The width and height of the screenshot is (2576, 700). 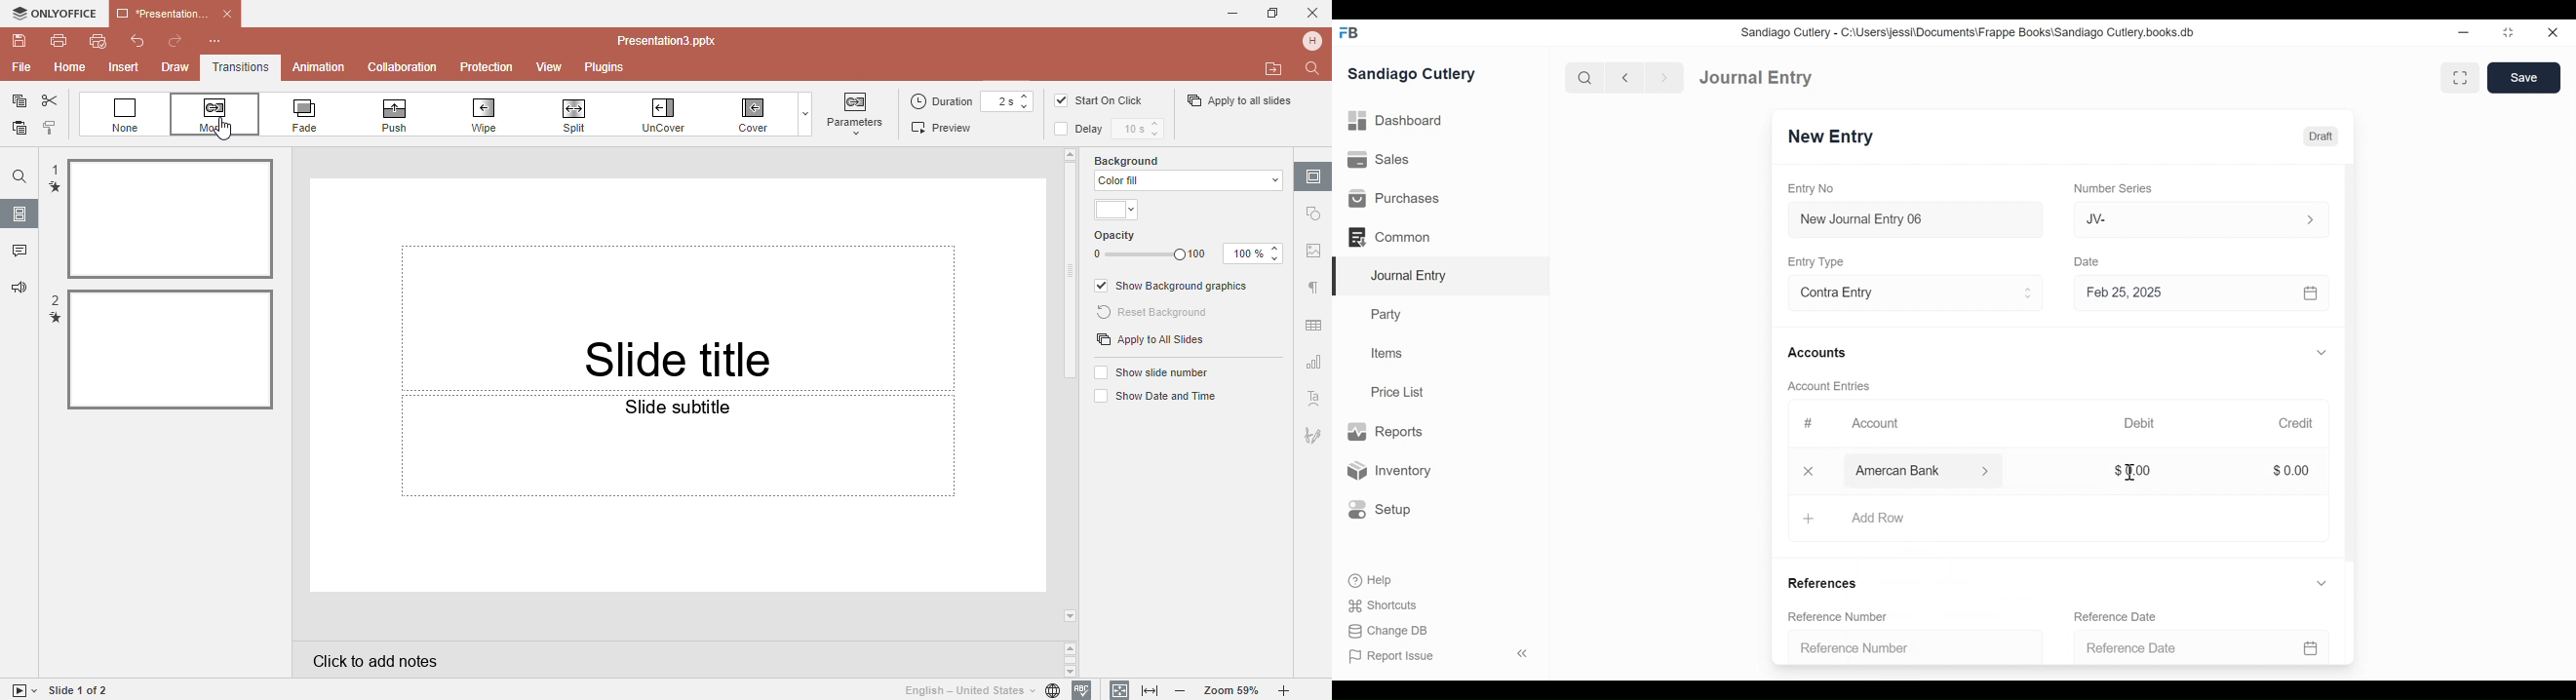 What do you see at coordinates (1313, 175) in the screenshot?
I see `Slide settings` at bounding box center [1313, 175].